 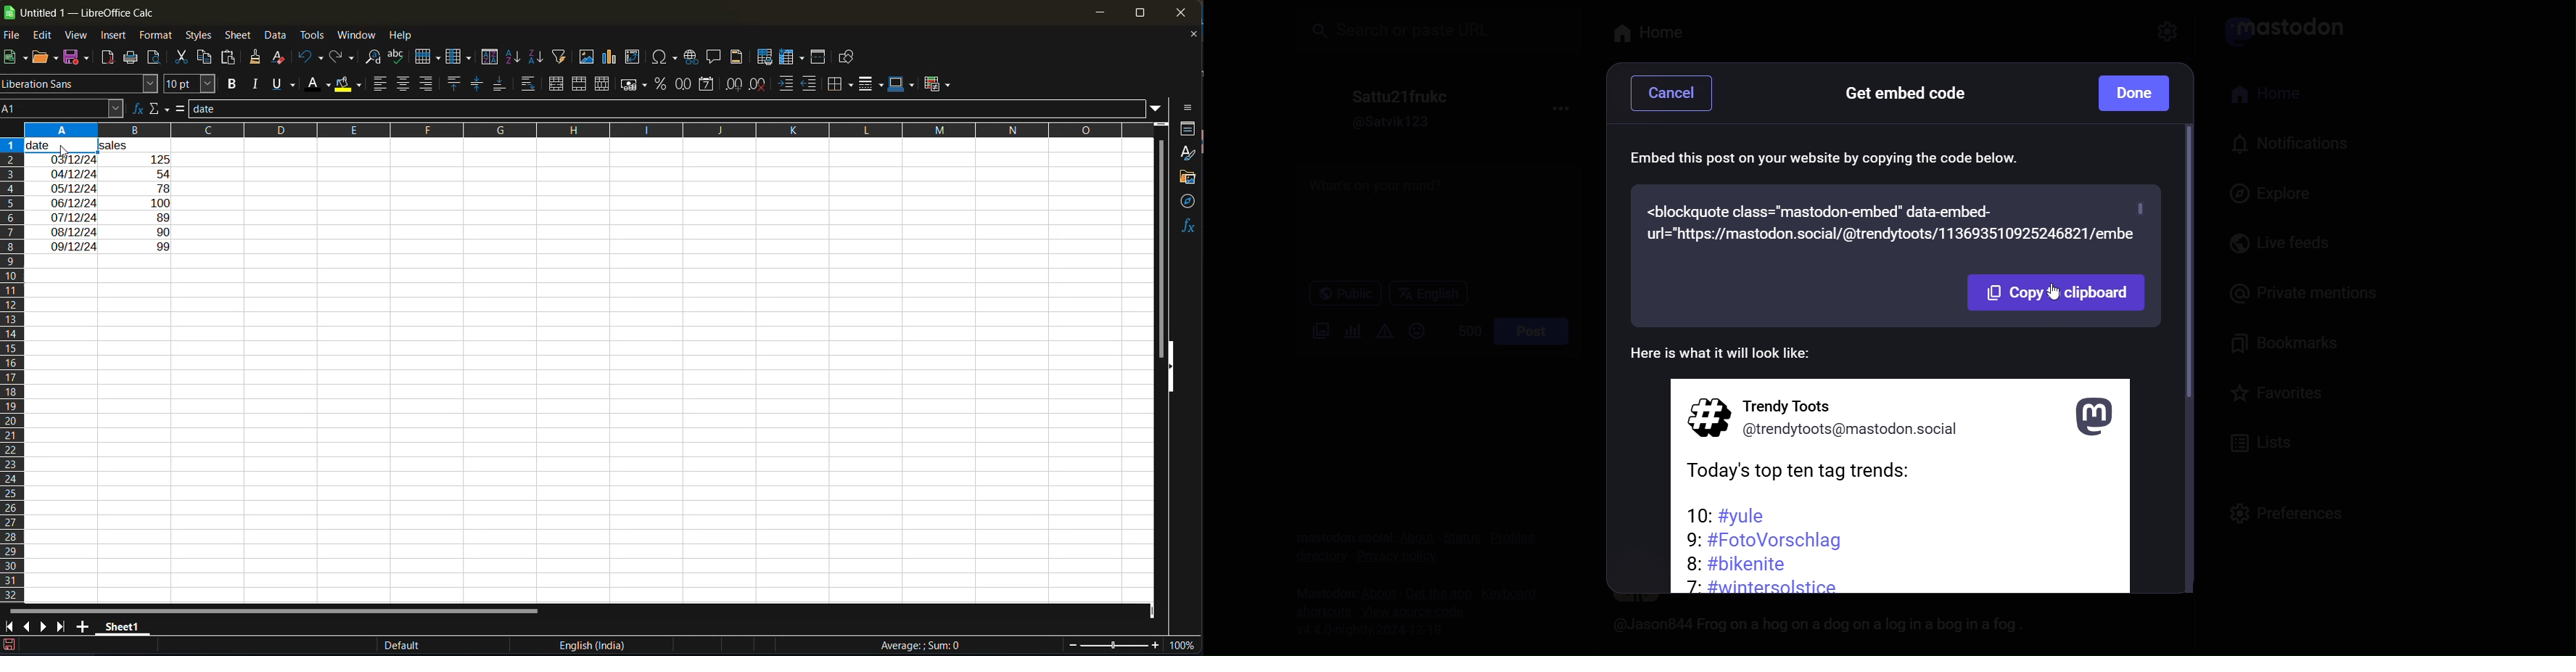 I want to click on insert chart, so click(x=610, y=59).